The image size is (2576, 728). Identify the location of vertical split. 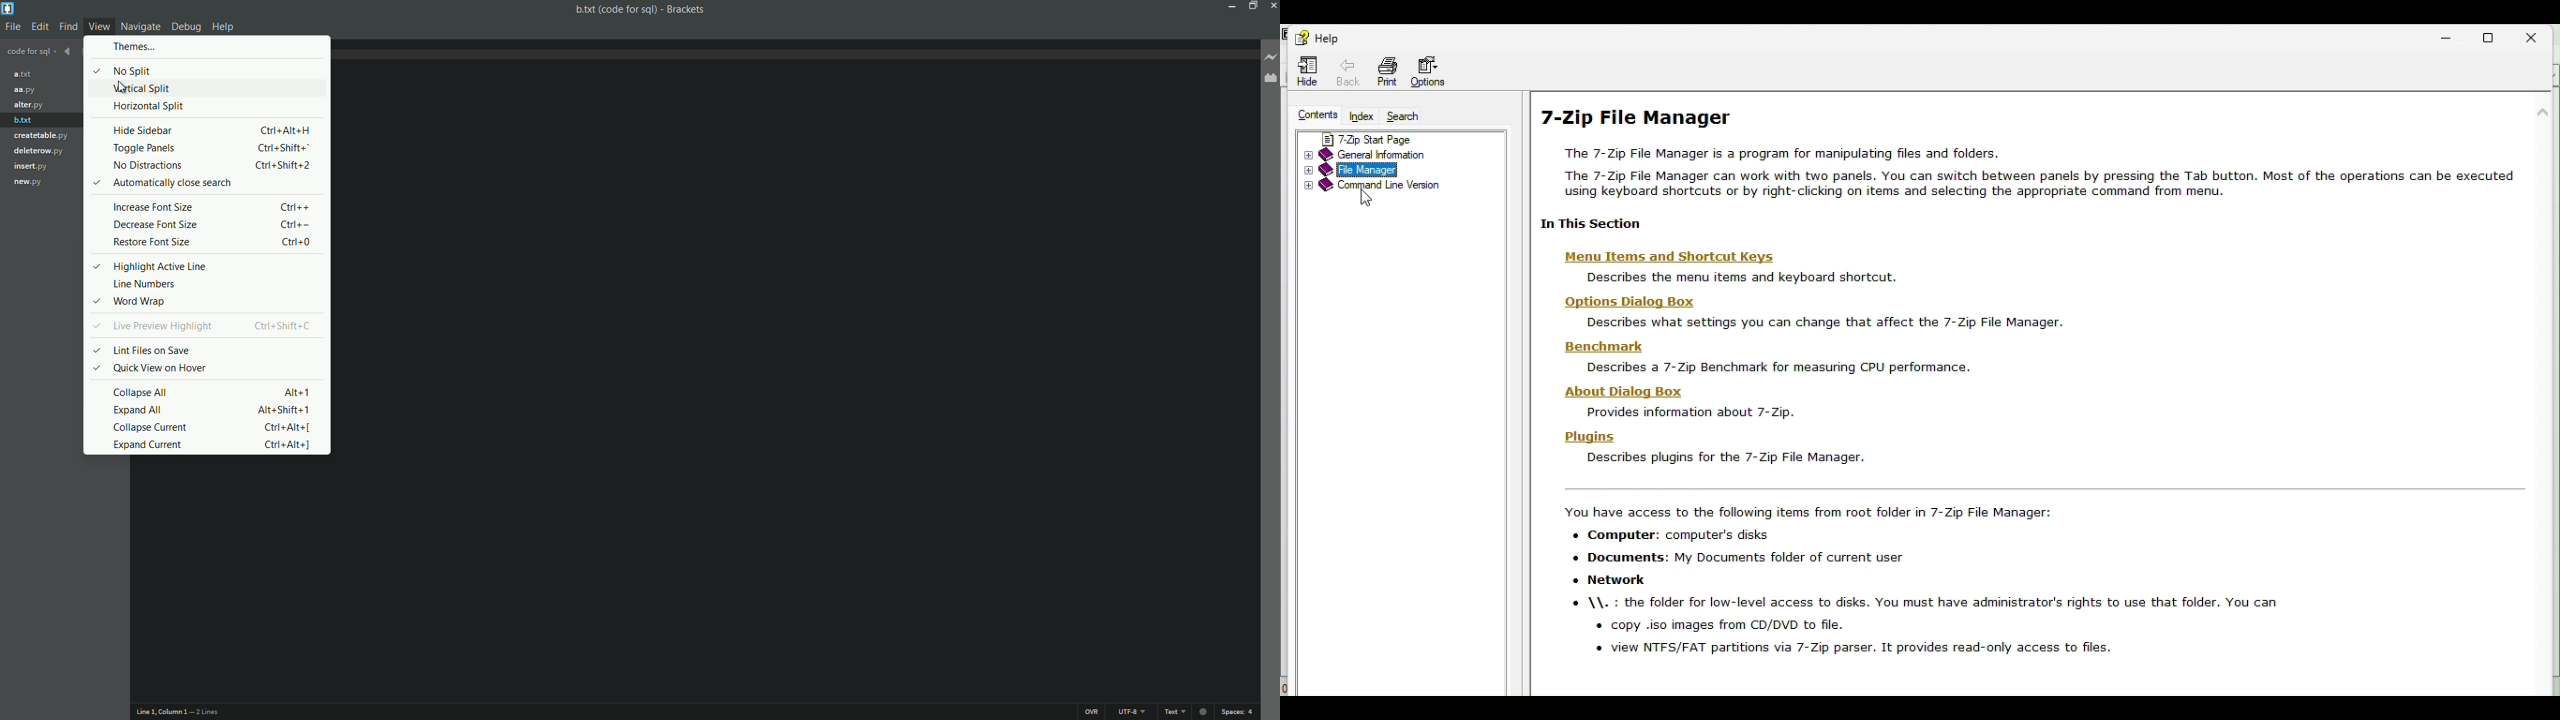
(209, 89).